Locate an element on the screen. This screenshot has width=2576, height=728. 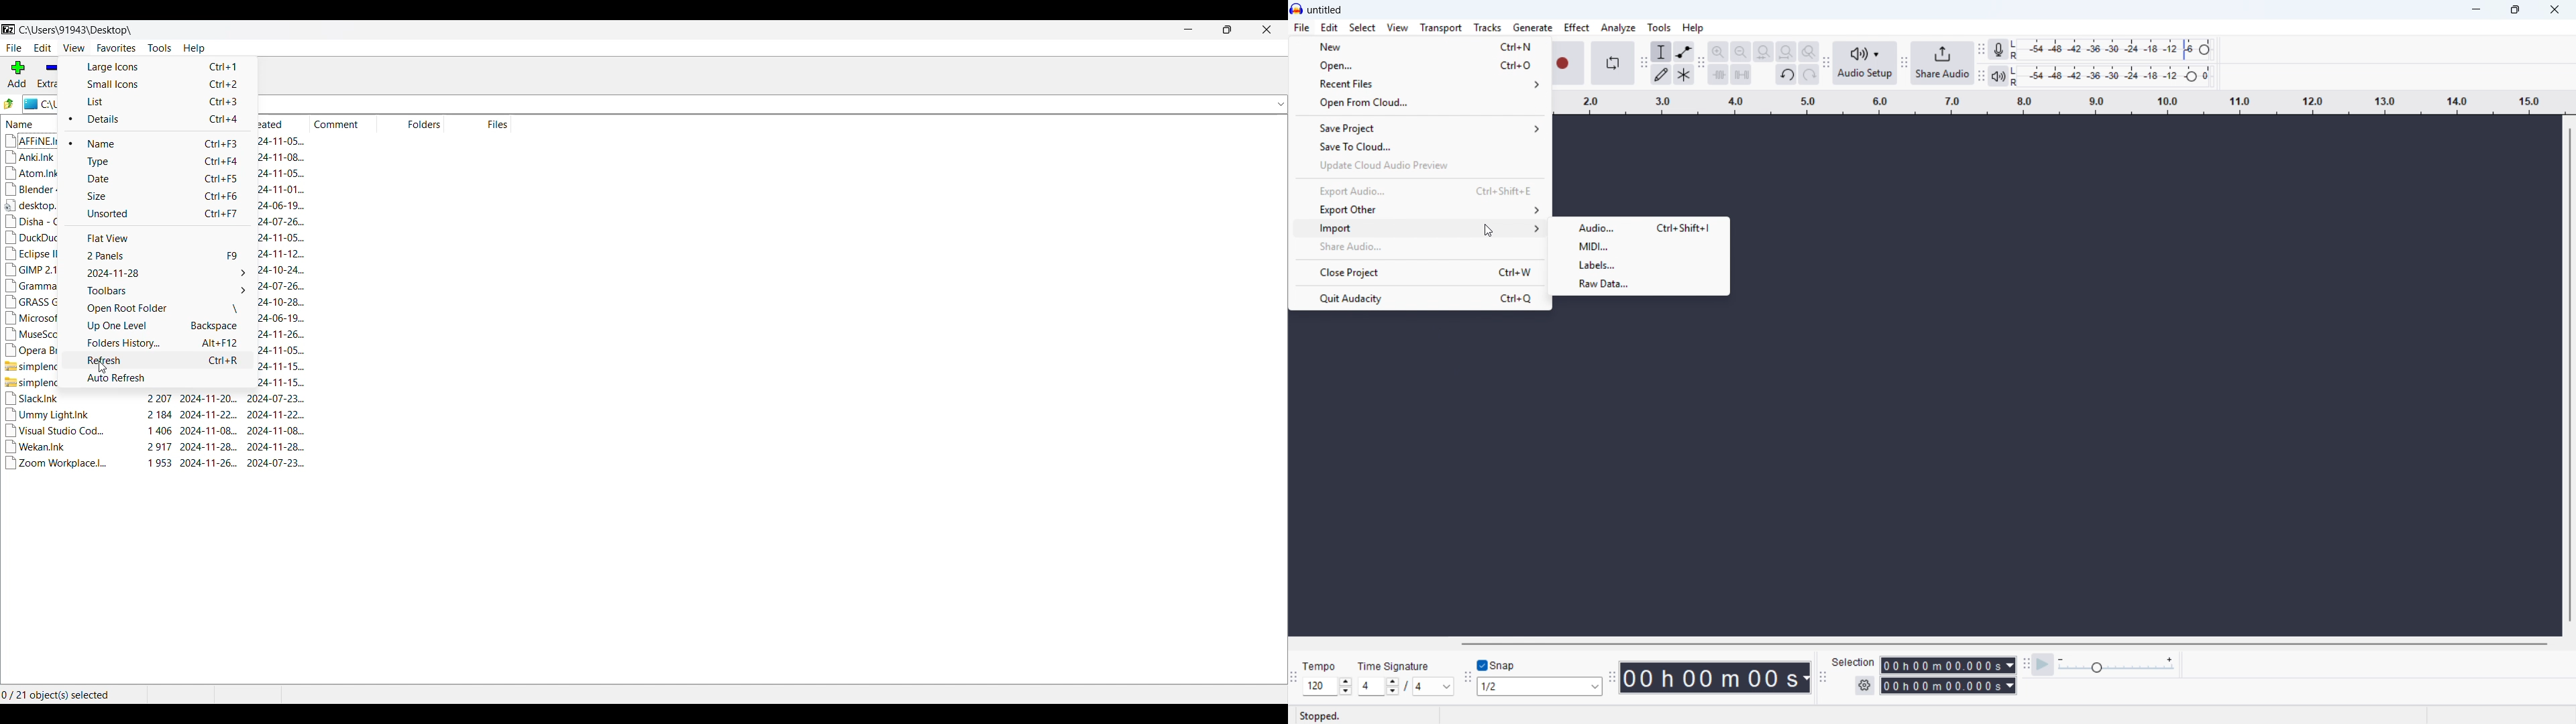
Edit  is located at coordinates (1329, 28).